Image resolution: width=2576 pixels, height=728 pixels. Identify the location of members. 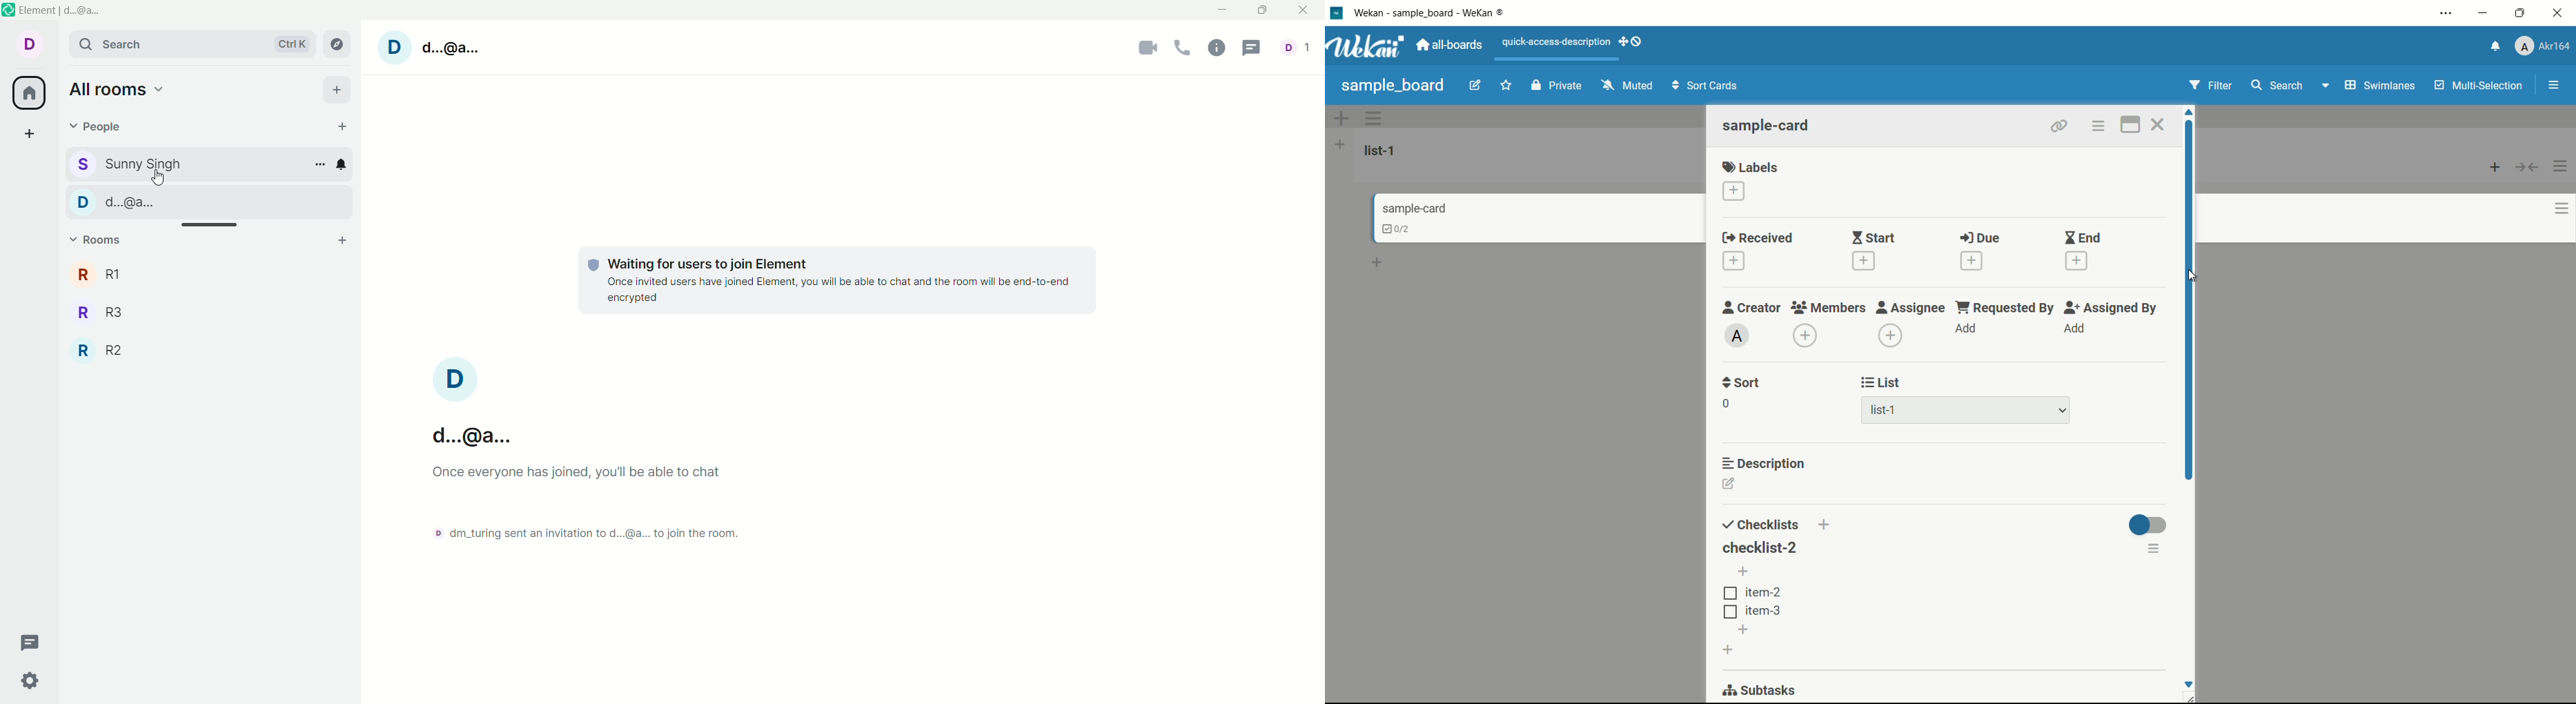
(1828, 308).